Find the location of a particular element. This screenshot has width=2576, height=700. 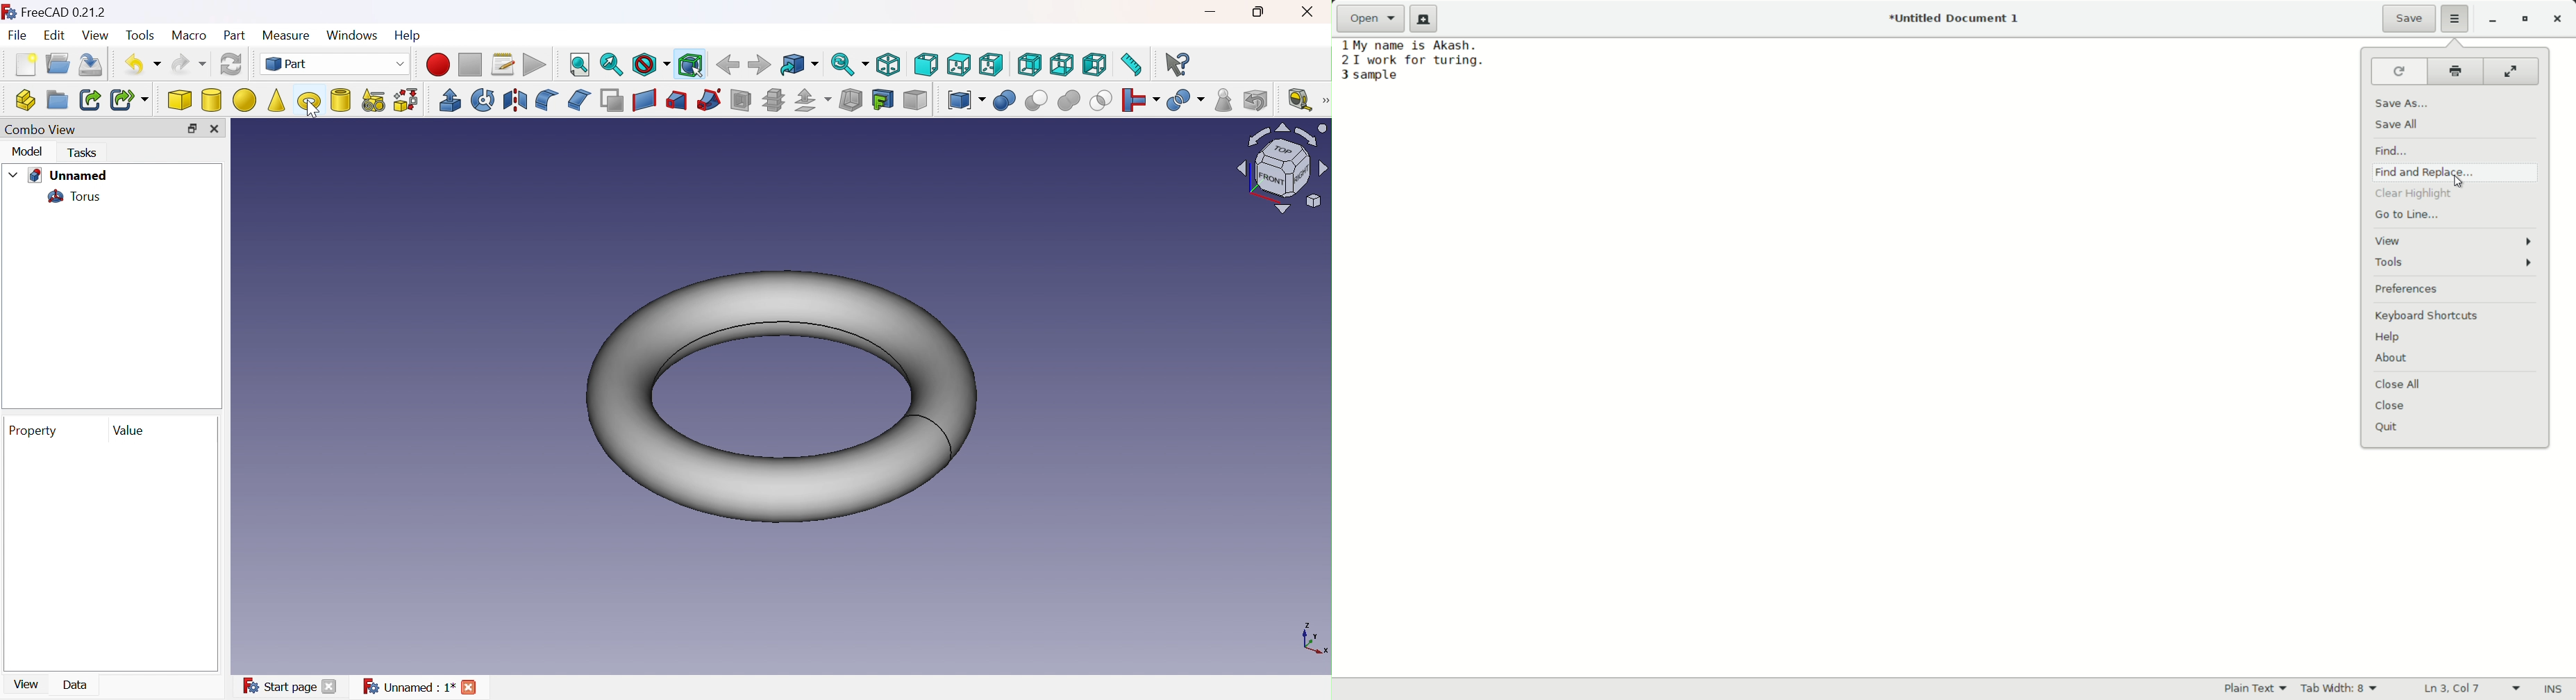

clear highlight is located at coordinates (2413, 196).